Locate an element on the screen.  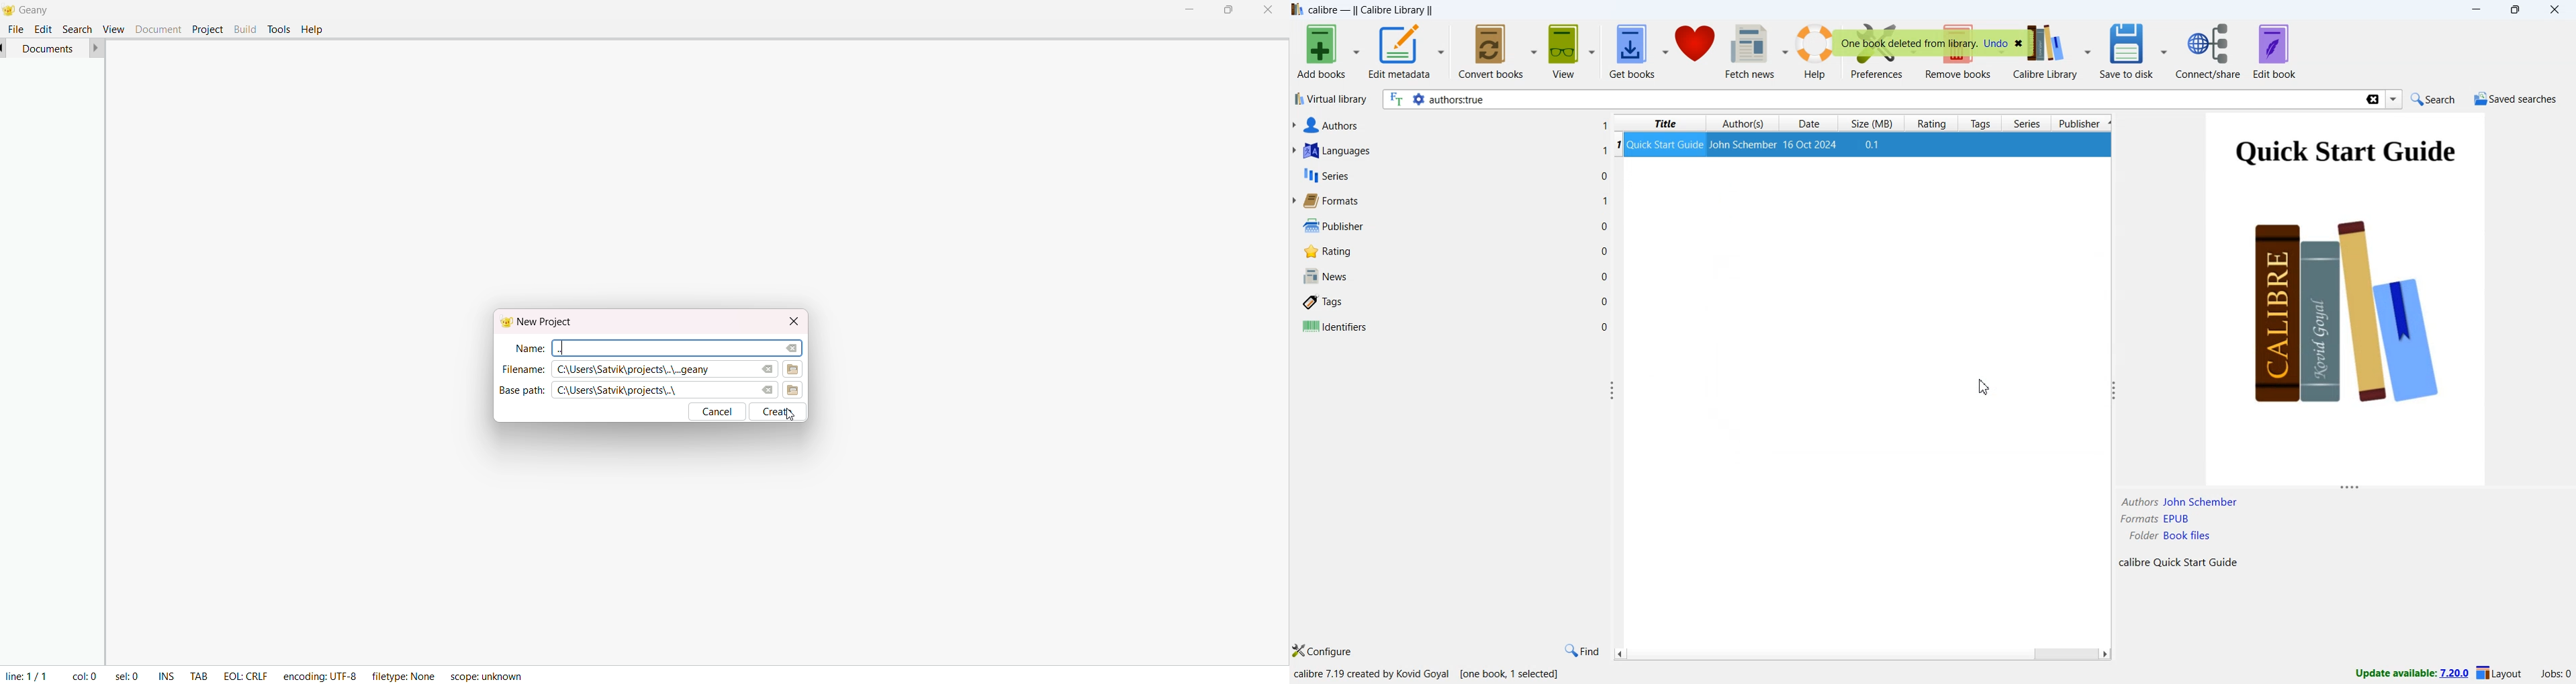
view is located at coordinates (1573, 52).